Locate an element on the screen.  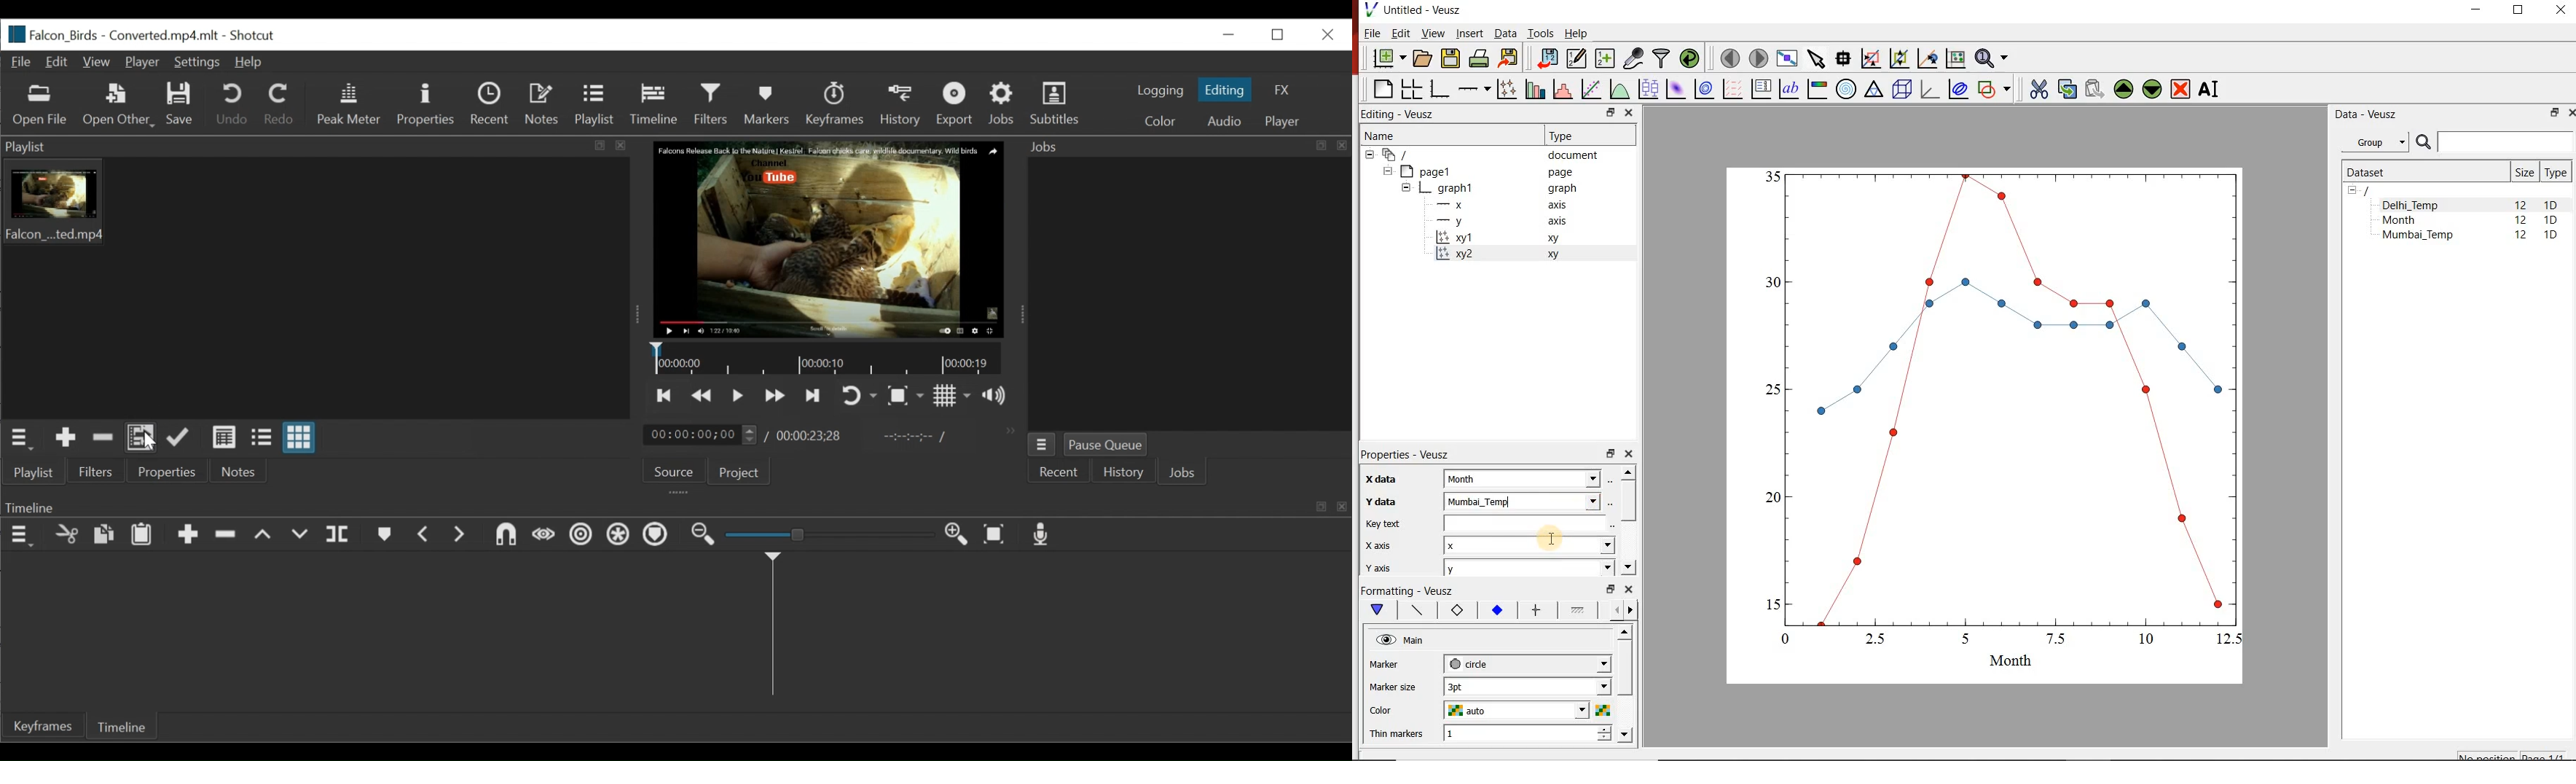
Media Viewer is located at coordinates (826, 240).